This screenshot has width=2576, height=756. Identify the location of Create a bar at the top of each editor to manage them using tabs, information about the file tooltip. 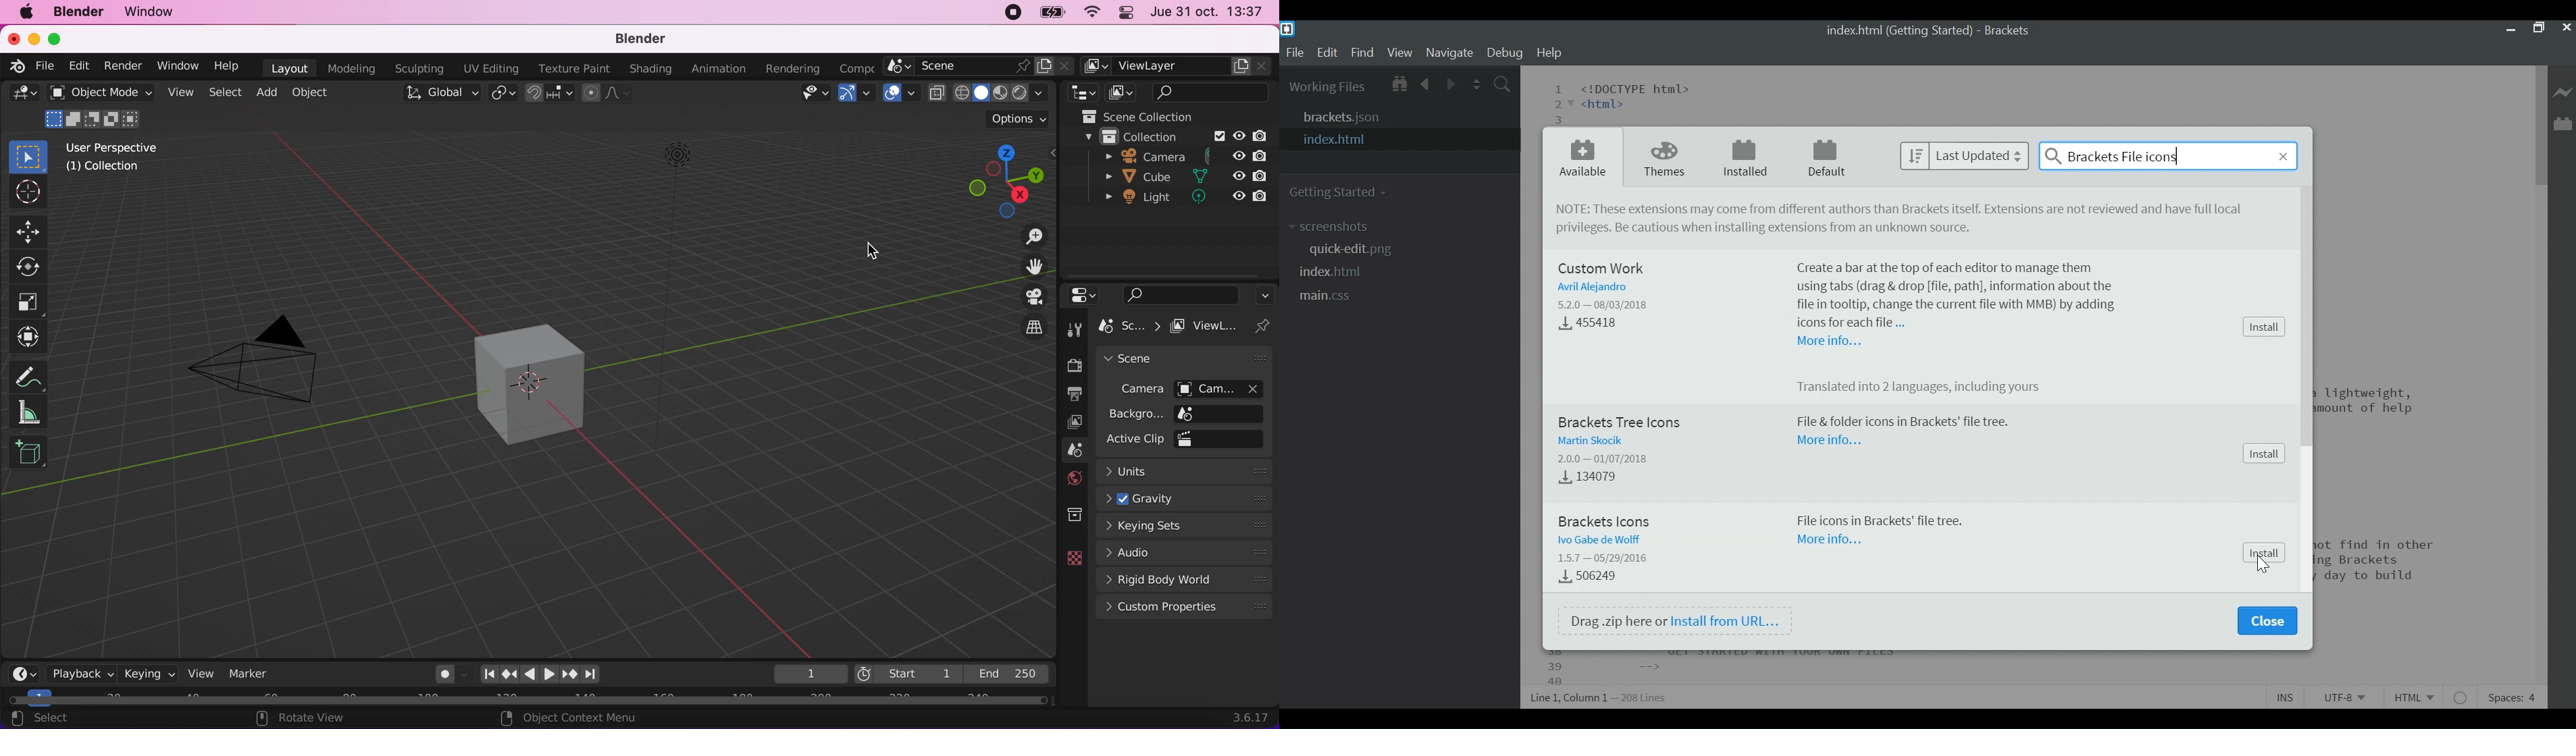
(1959, 293).